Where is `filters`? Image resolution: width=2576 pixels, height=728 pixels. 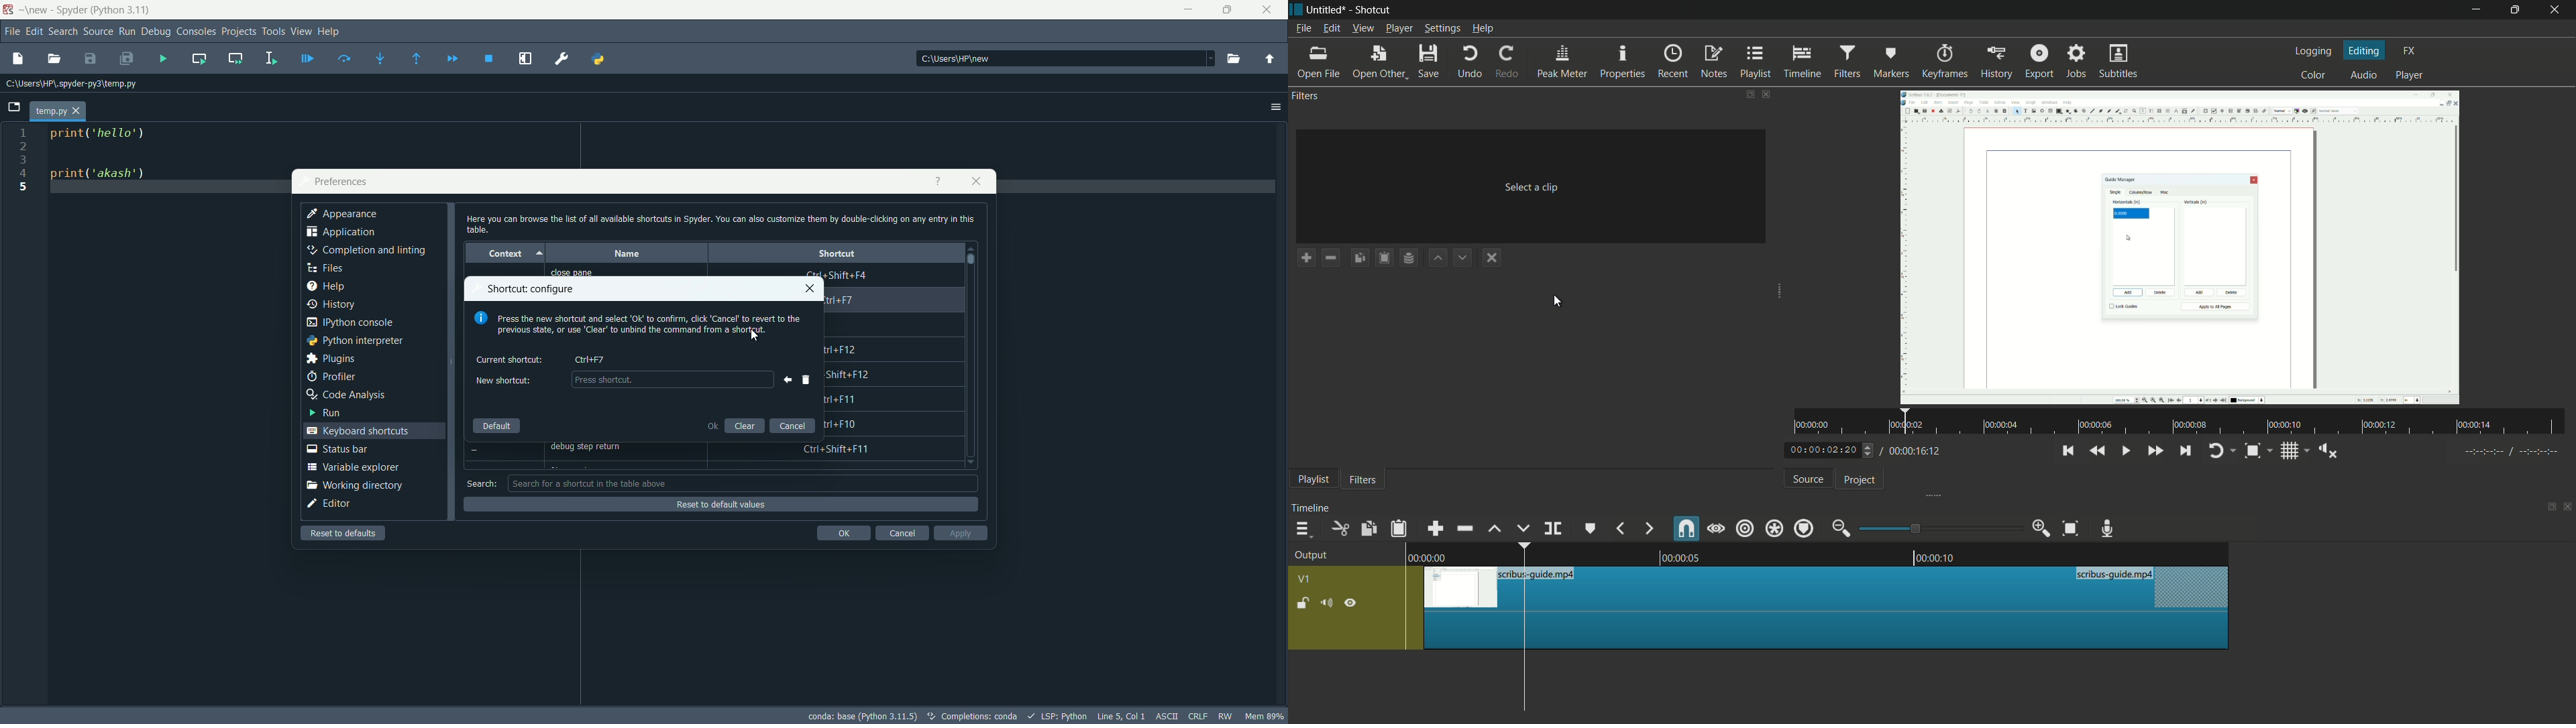
filters is located at coordinates (1362, 479).